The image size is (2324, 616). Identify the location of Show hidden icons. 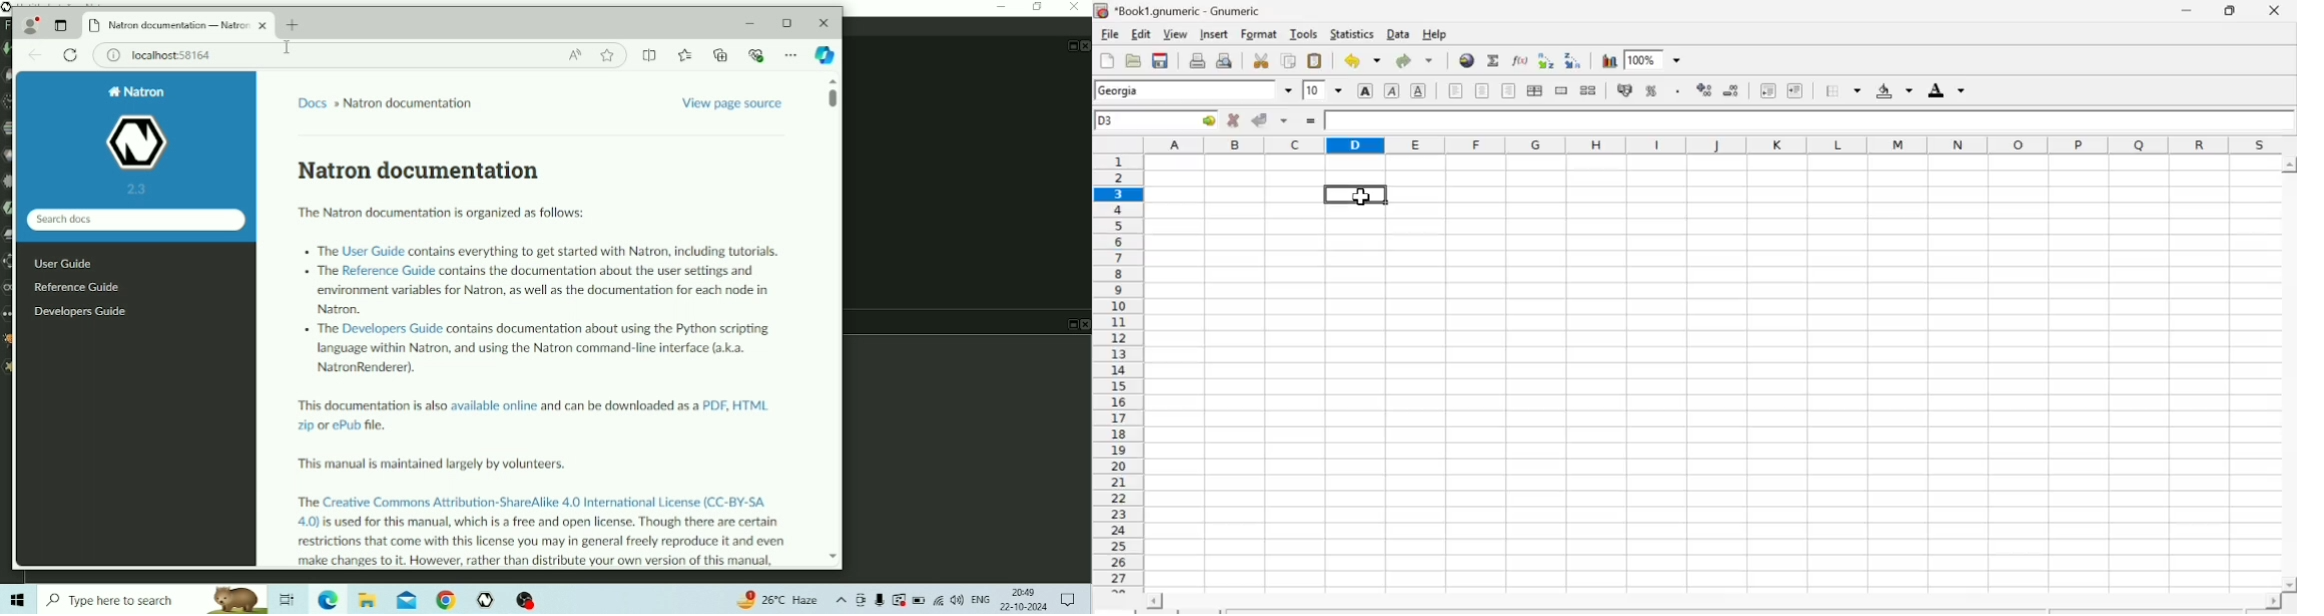
(841, 600).